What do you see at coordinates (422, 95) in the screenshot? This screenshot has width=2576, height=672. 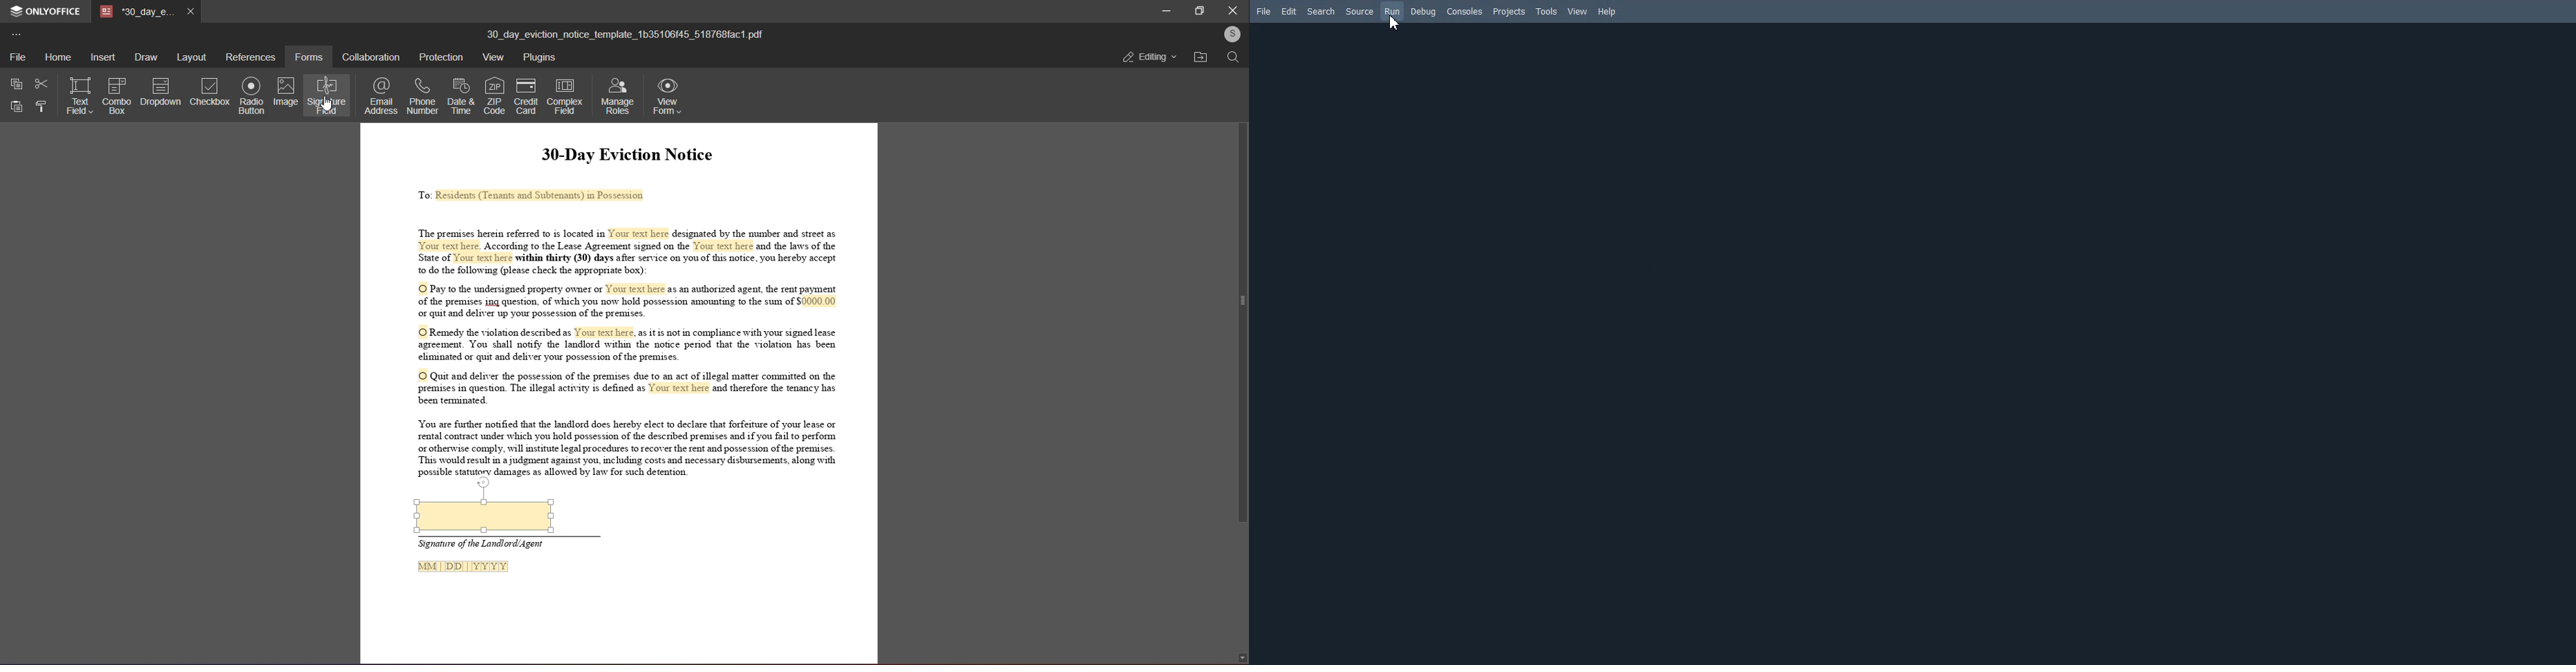 I see `phone` at bounding box center [422, 95].